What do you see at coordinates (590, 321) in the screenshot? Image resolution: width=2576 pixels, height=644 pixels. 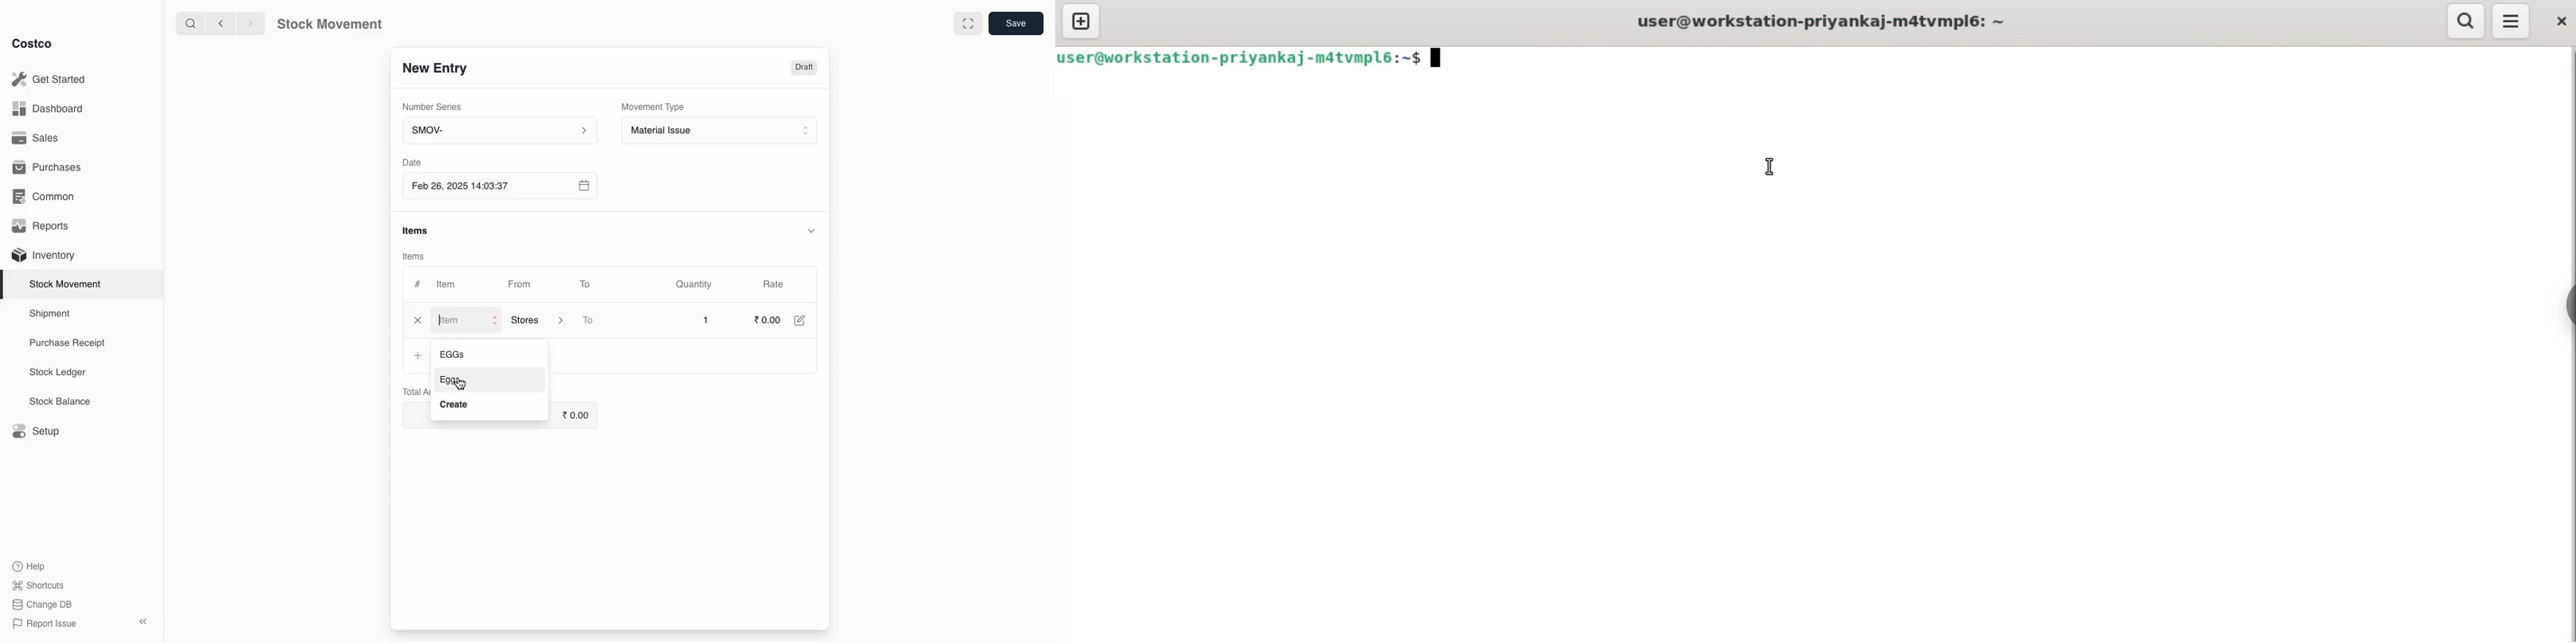 I see `To` at bounding box center [590, 321].